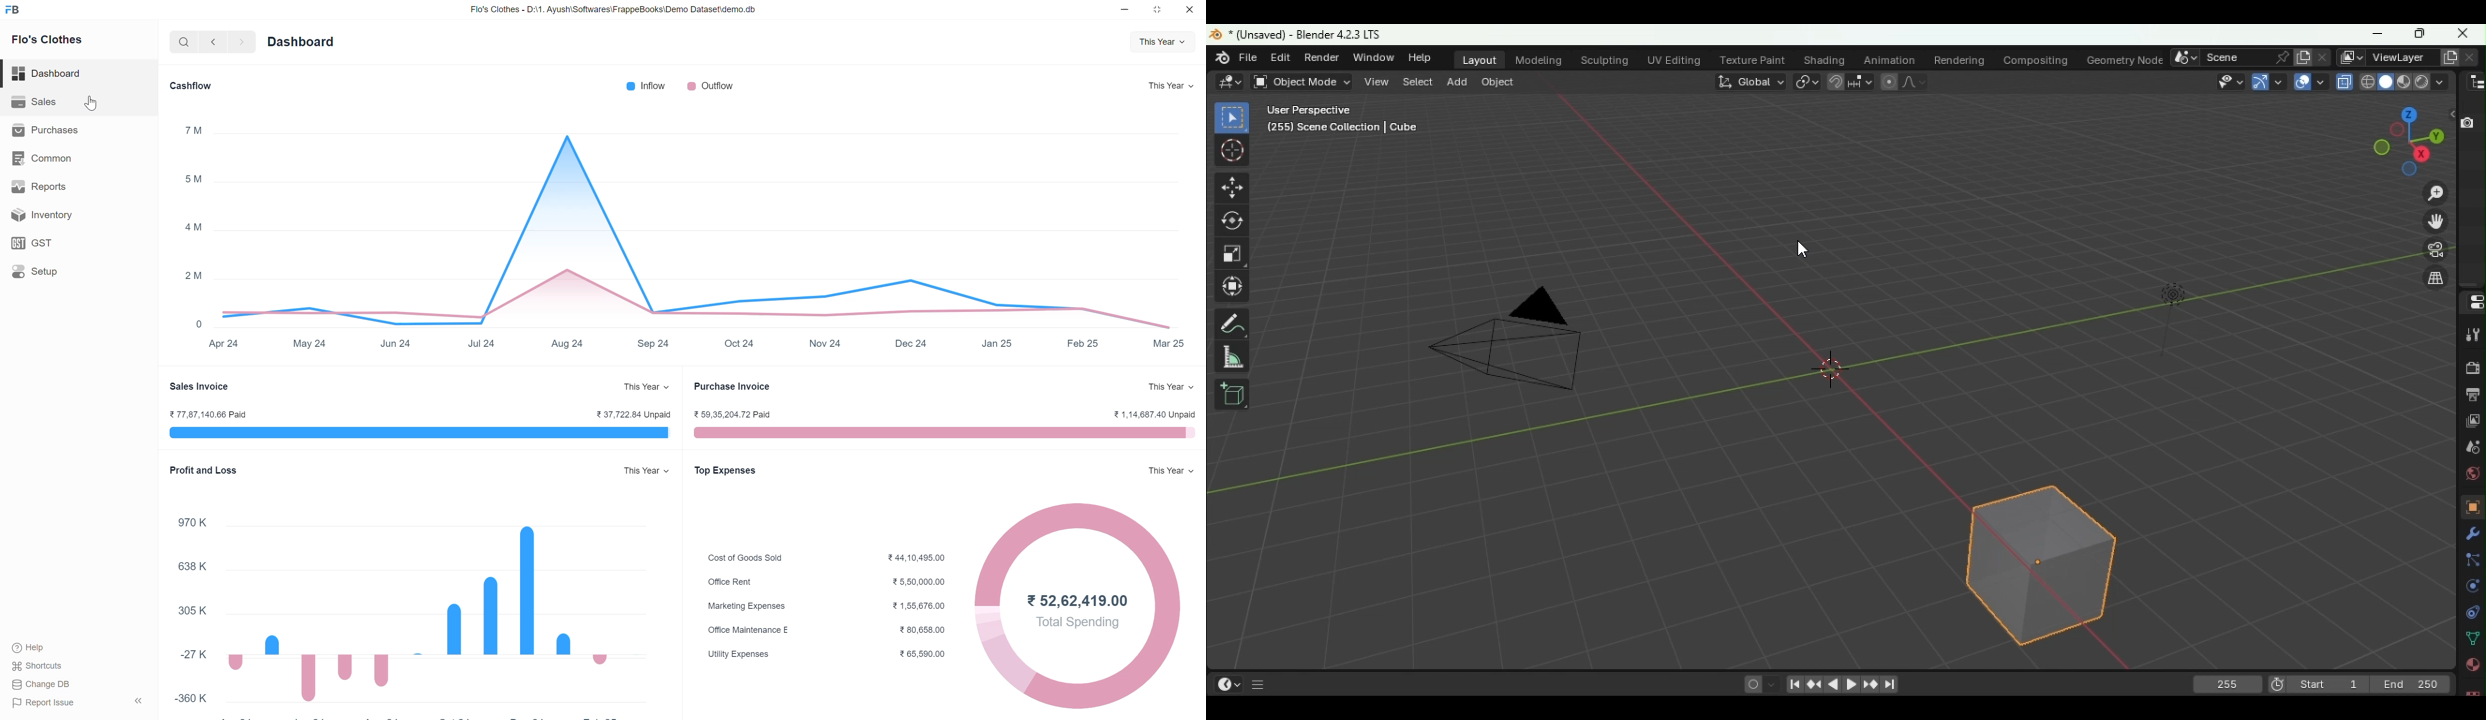 The height and width of the screenshot is (728, 2492). I want to click on Disable in renders, so click(2465, 122).